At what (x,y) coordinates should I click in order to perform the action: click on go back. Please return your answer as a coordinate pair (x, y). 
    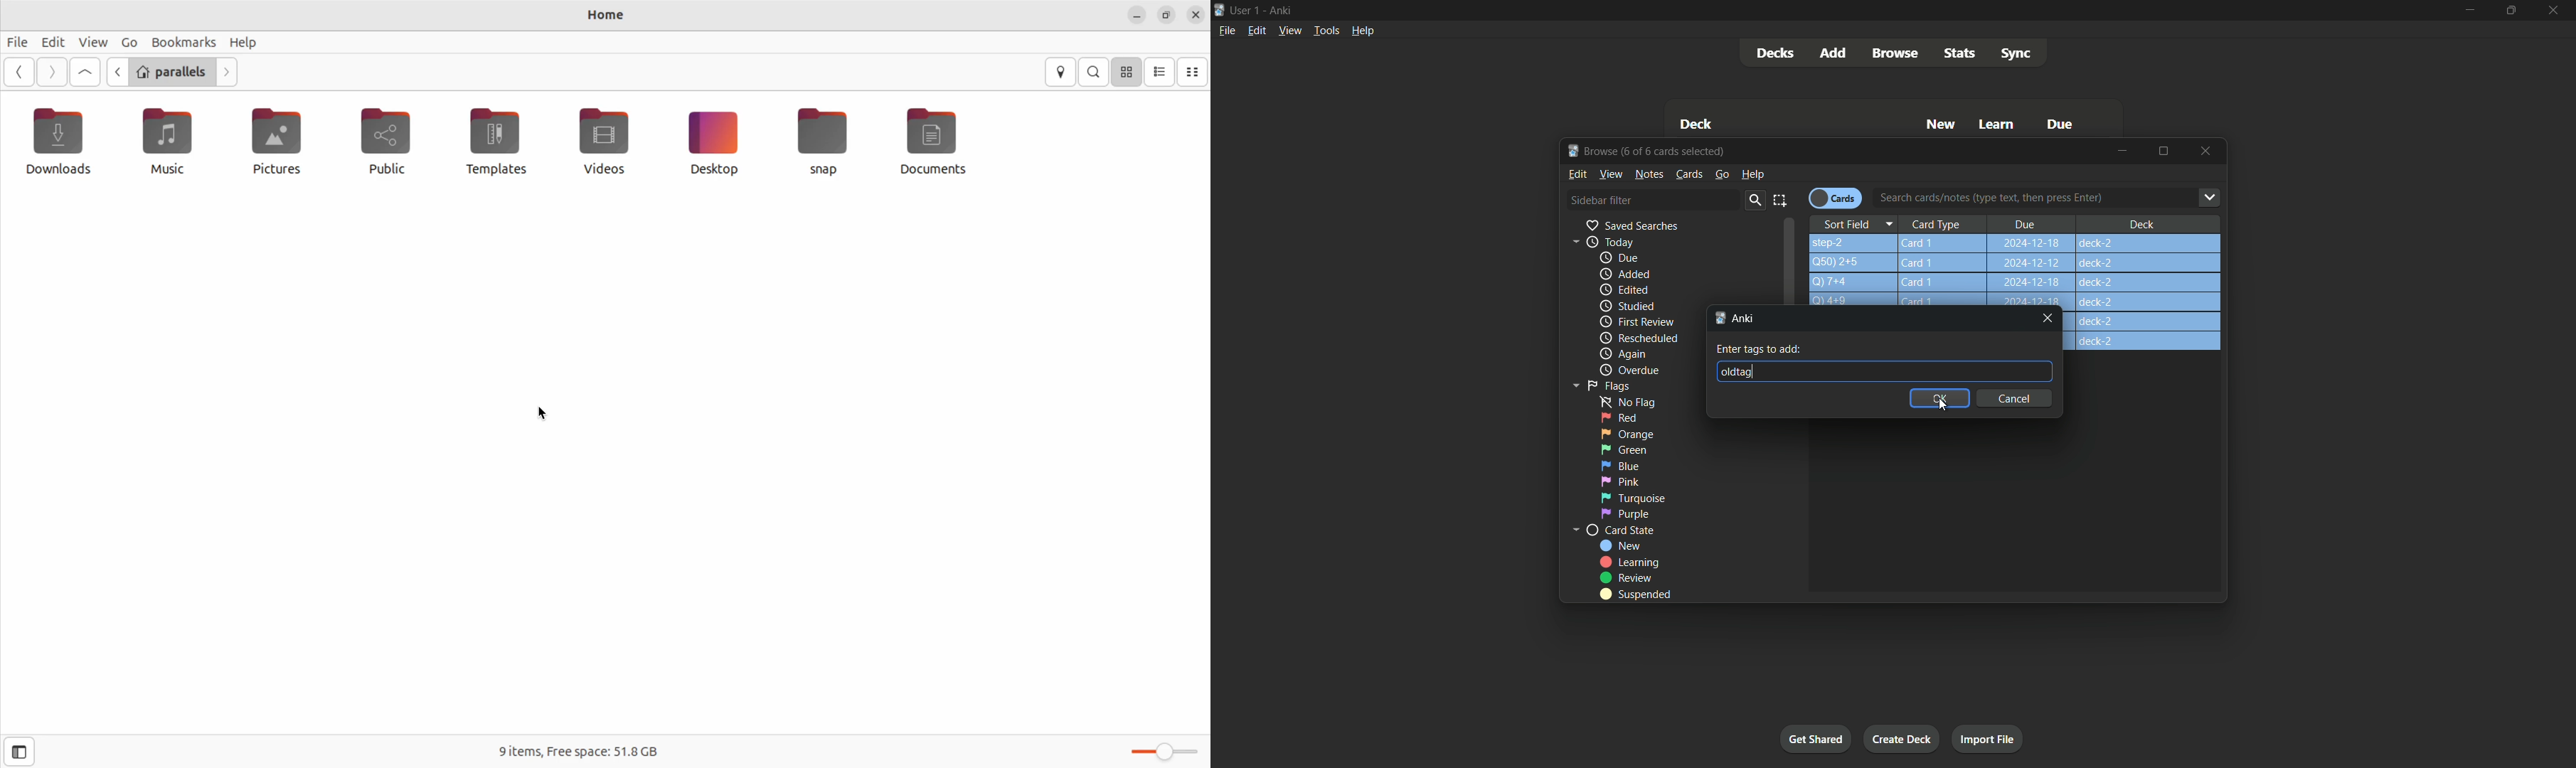
    Looking at the image, I should click on (116, 72).